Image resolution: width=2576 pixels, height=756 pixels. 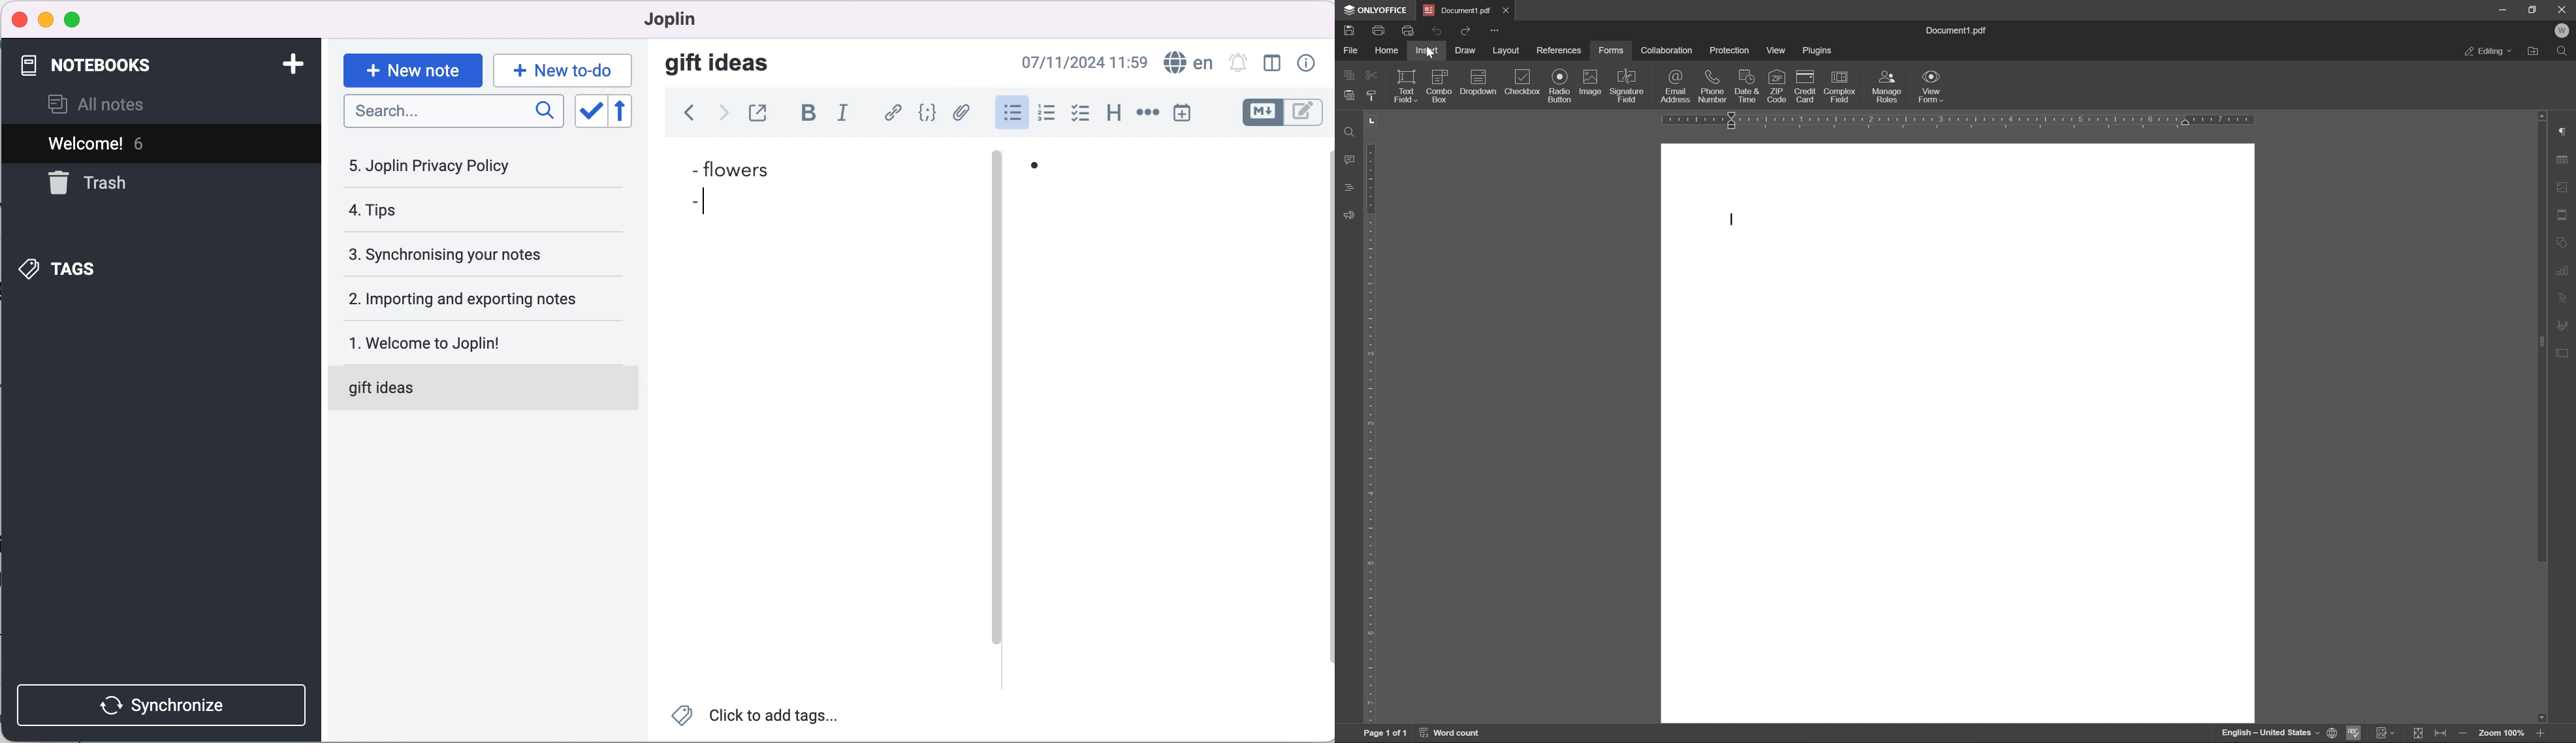 What do you see at coordinates (1371, 96) in the screenshot?
I see `copy style` at bounding box center [1371, 96].